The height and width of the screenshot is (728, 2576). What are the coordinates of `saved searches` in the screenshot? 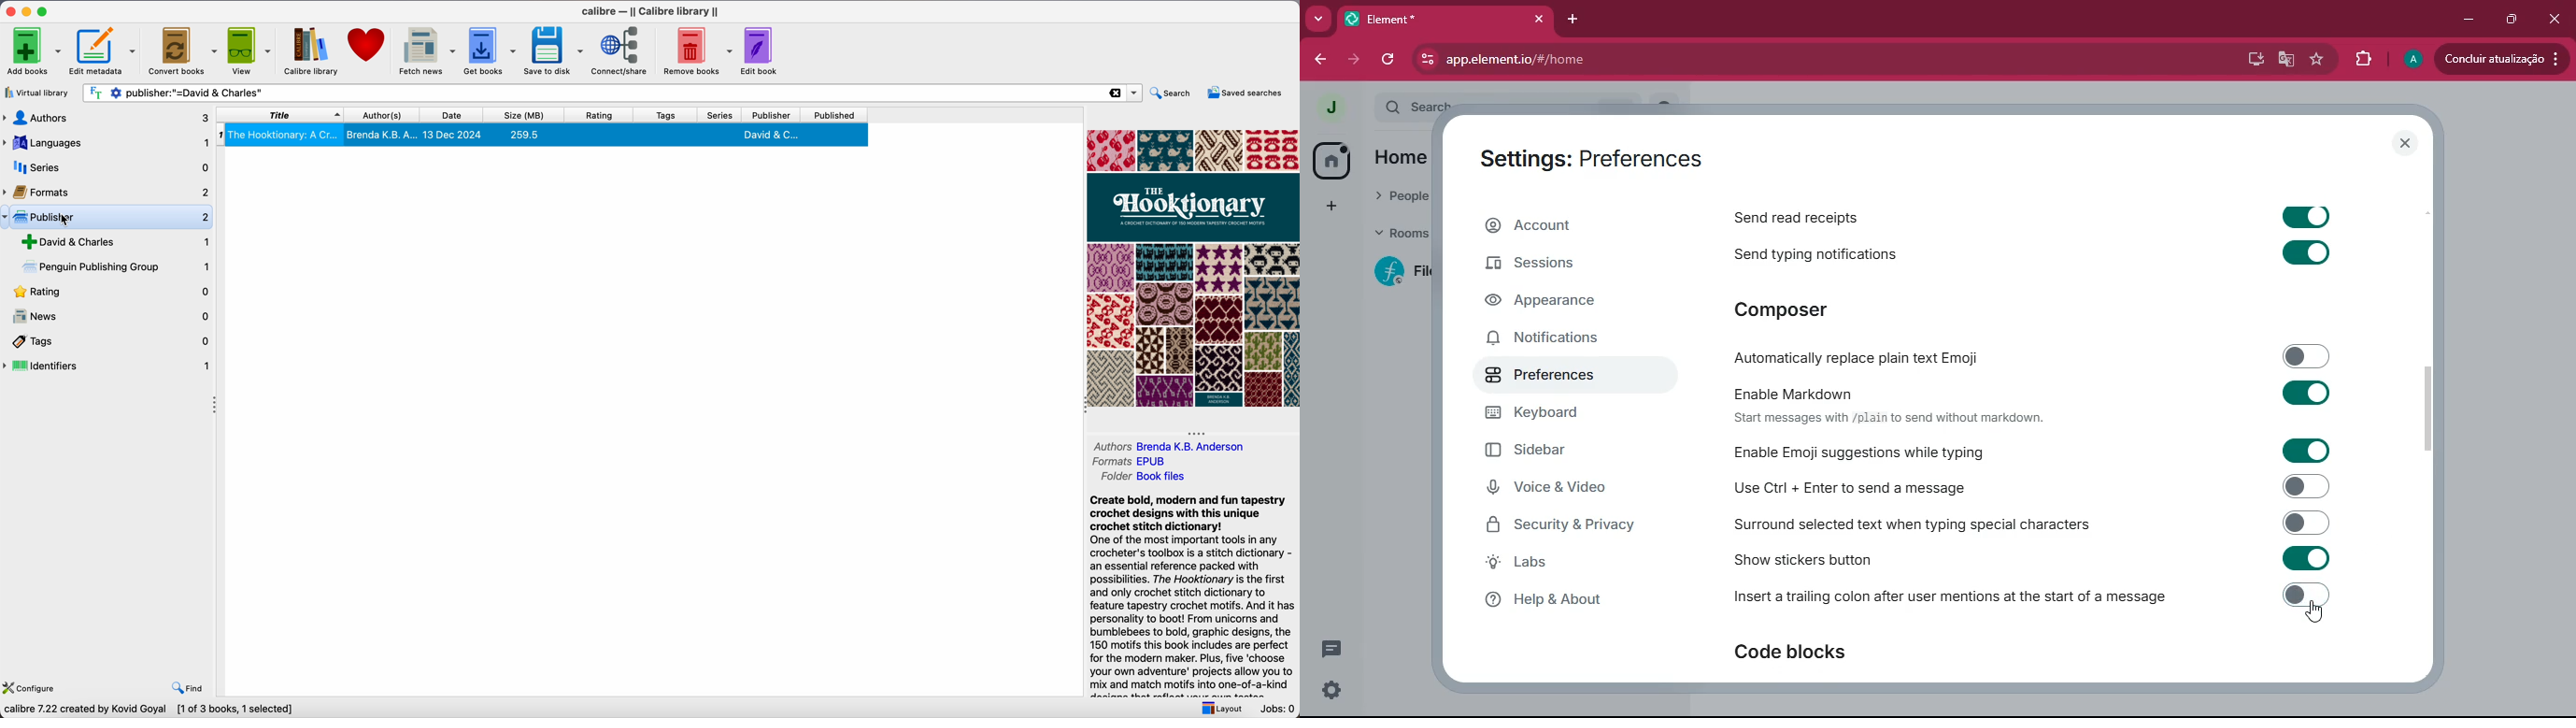 It's located at (1244, 92).